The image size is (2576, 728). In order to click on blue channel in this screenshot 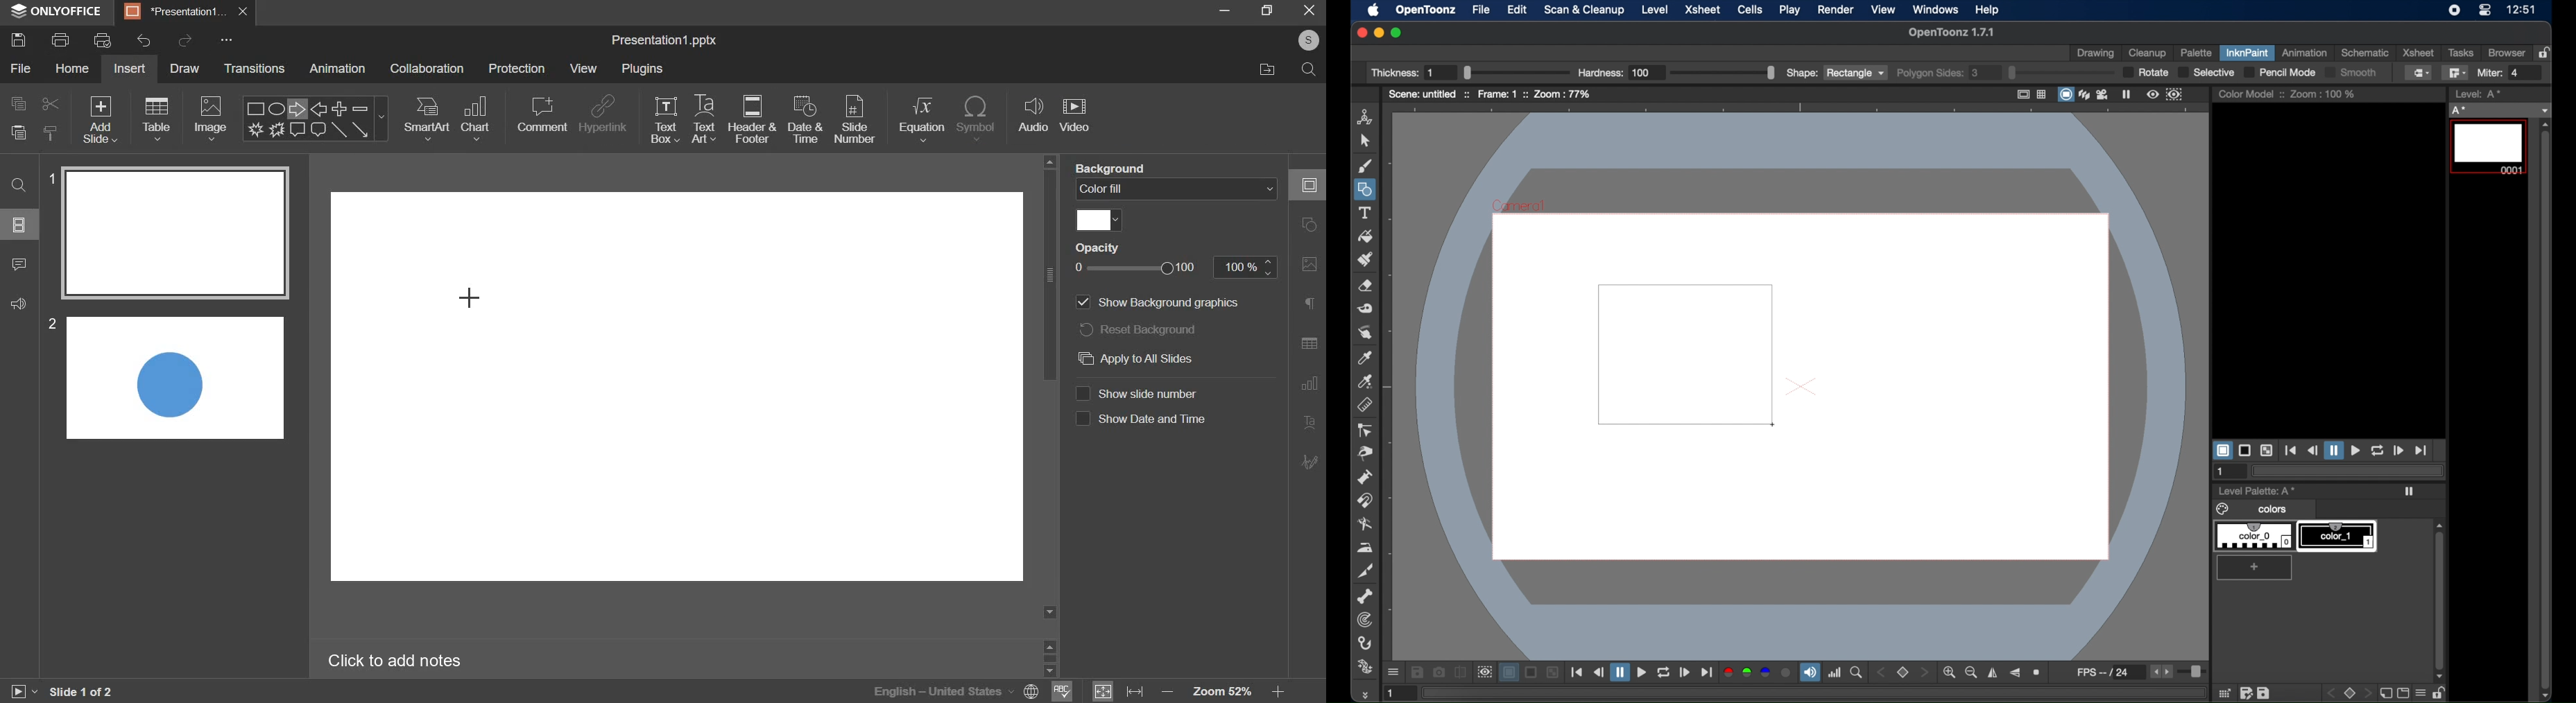, I will do `click(1765, 672)`.